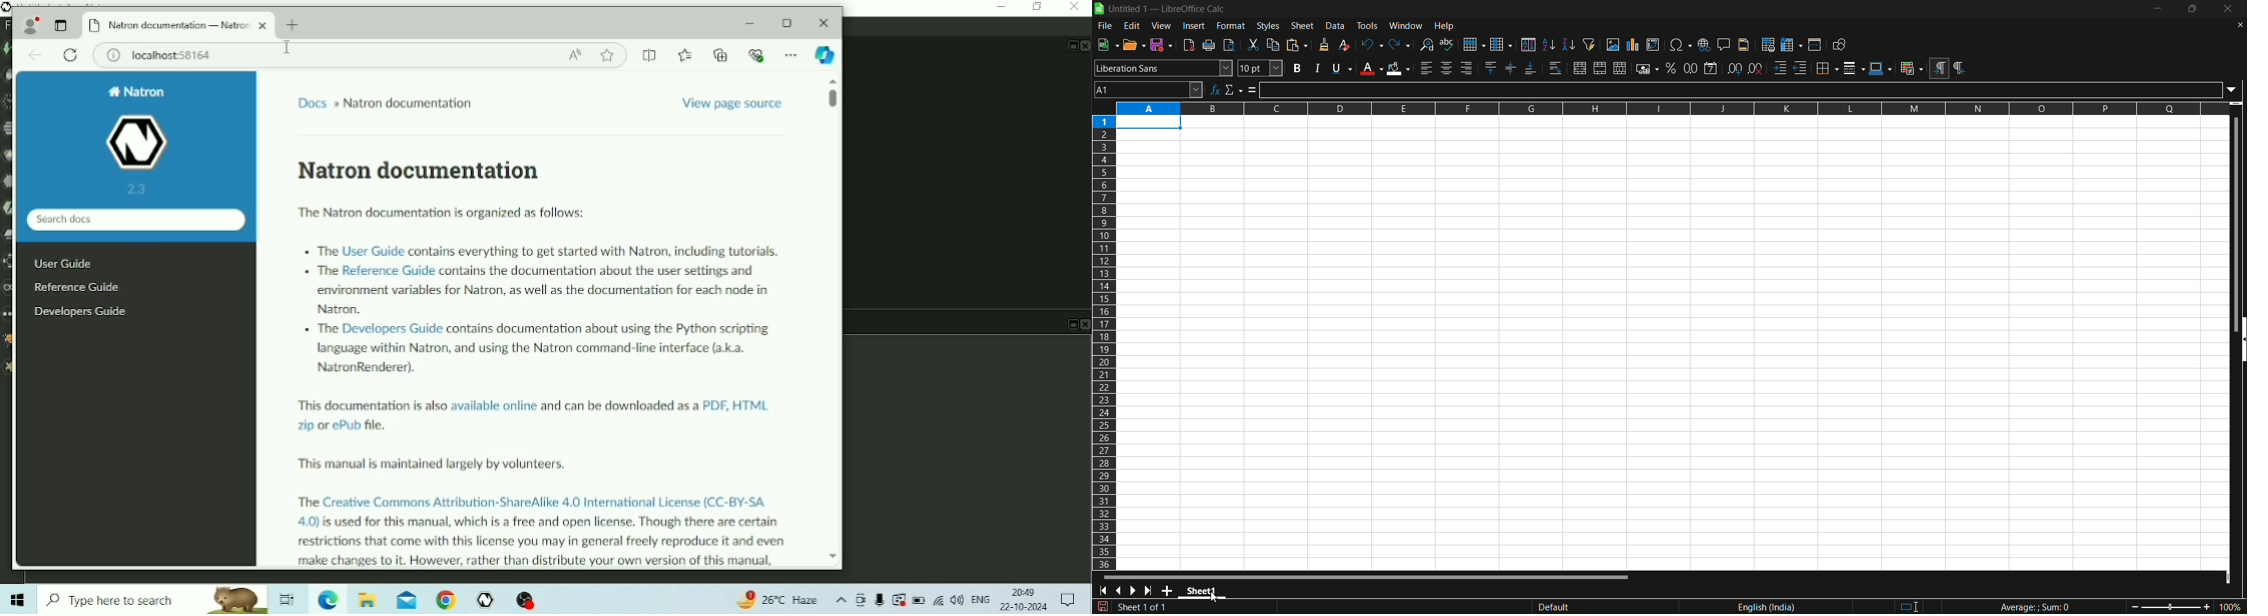  I want to click on increase indent, so click(1780, 69).